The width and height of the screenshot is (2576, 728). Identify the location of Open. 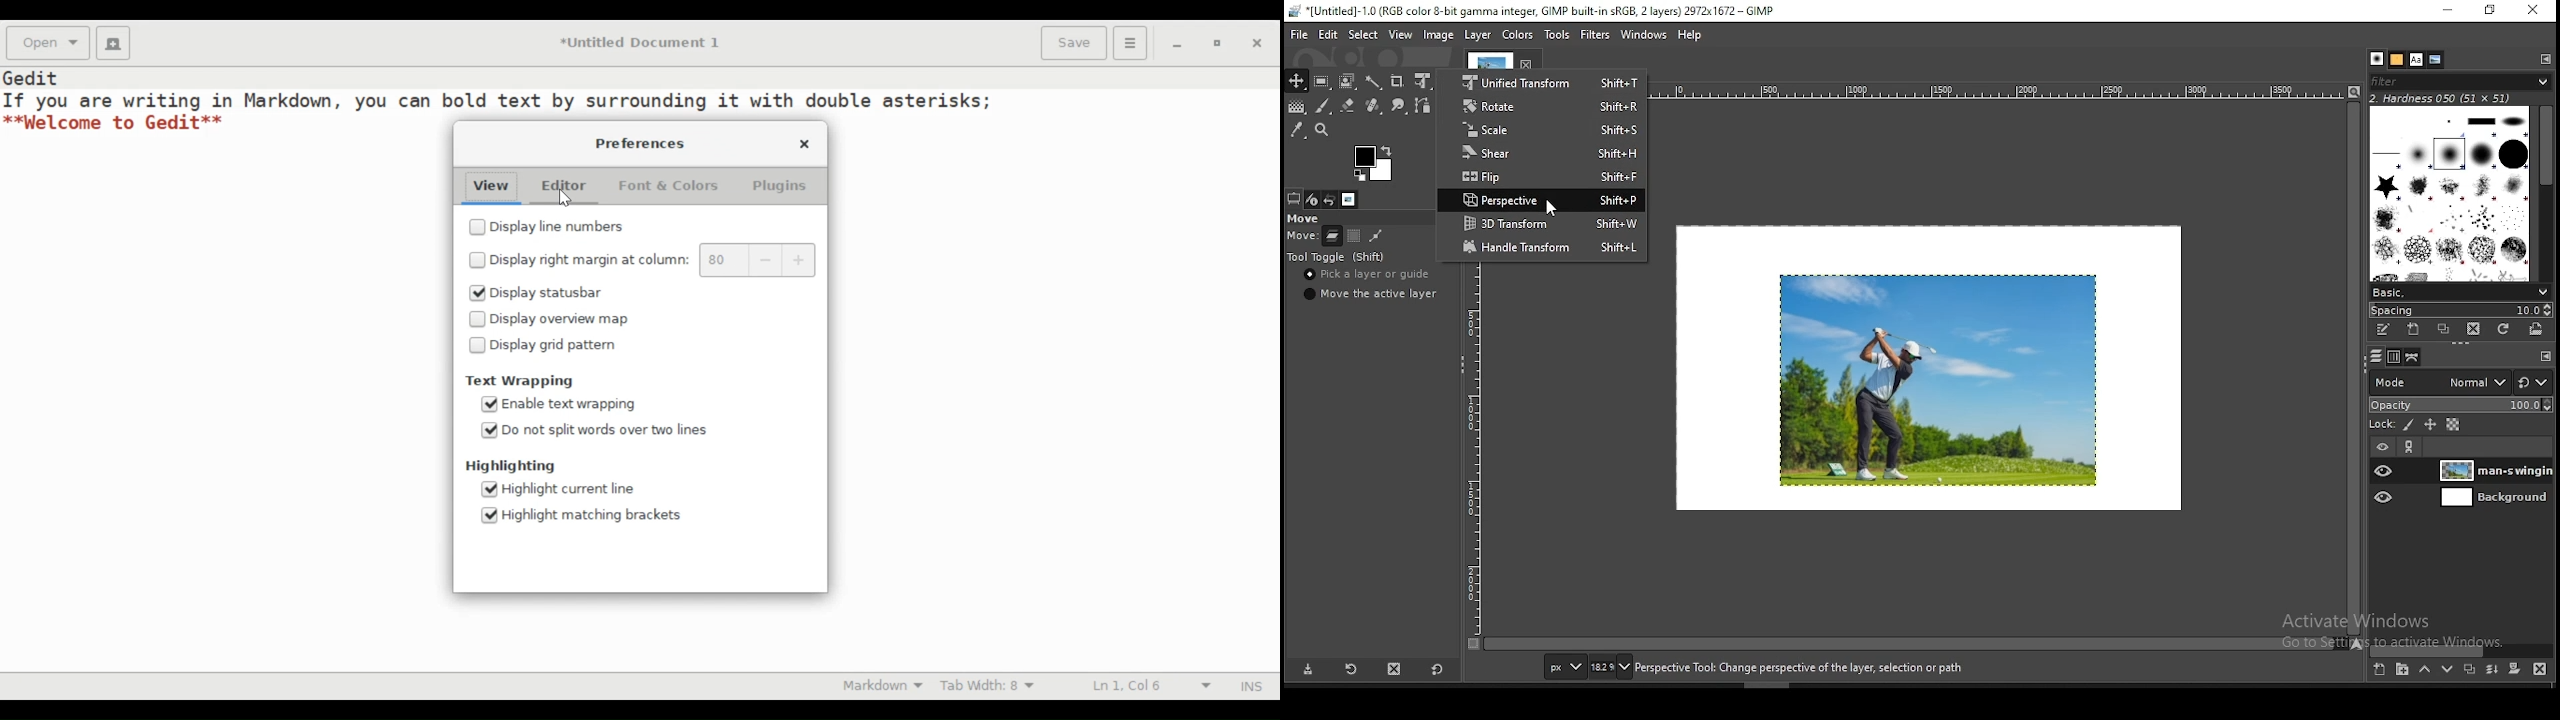
(46, 44).